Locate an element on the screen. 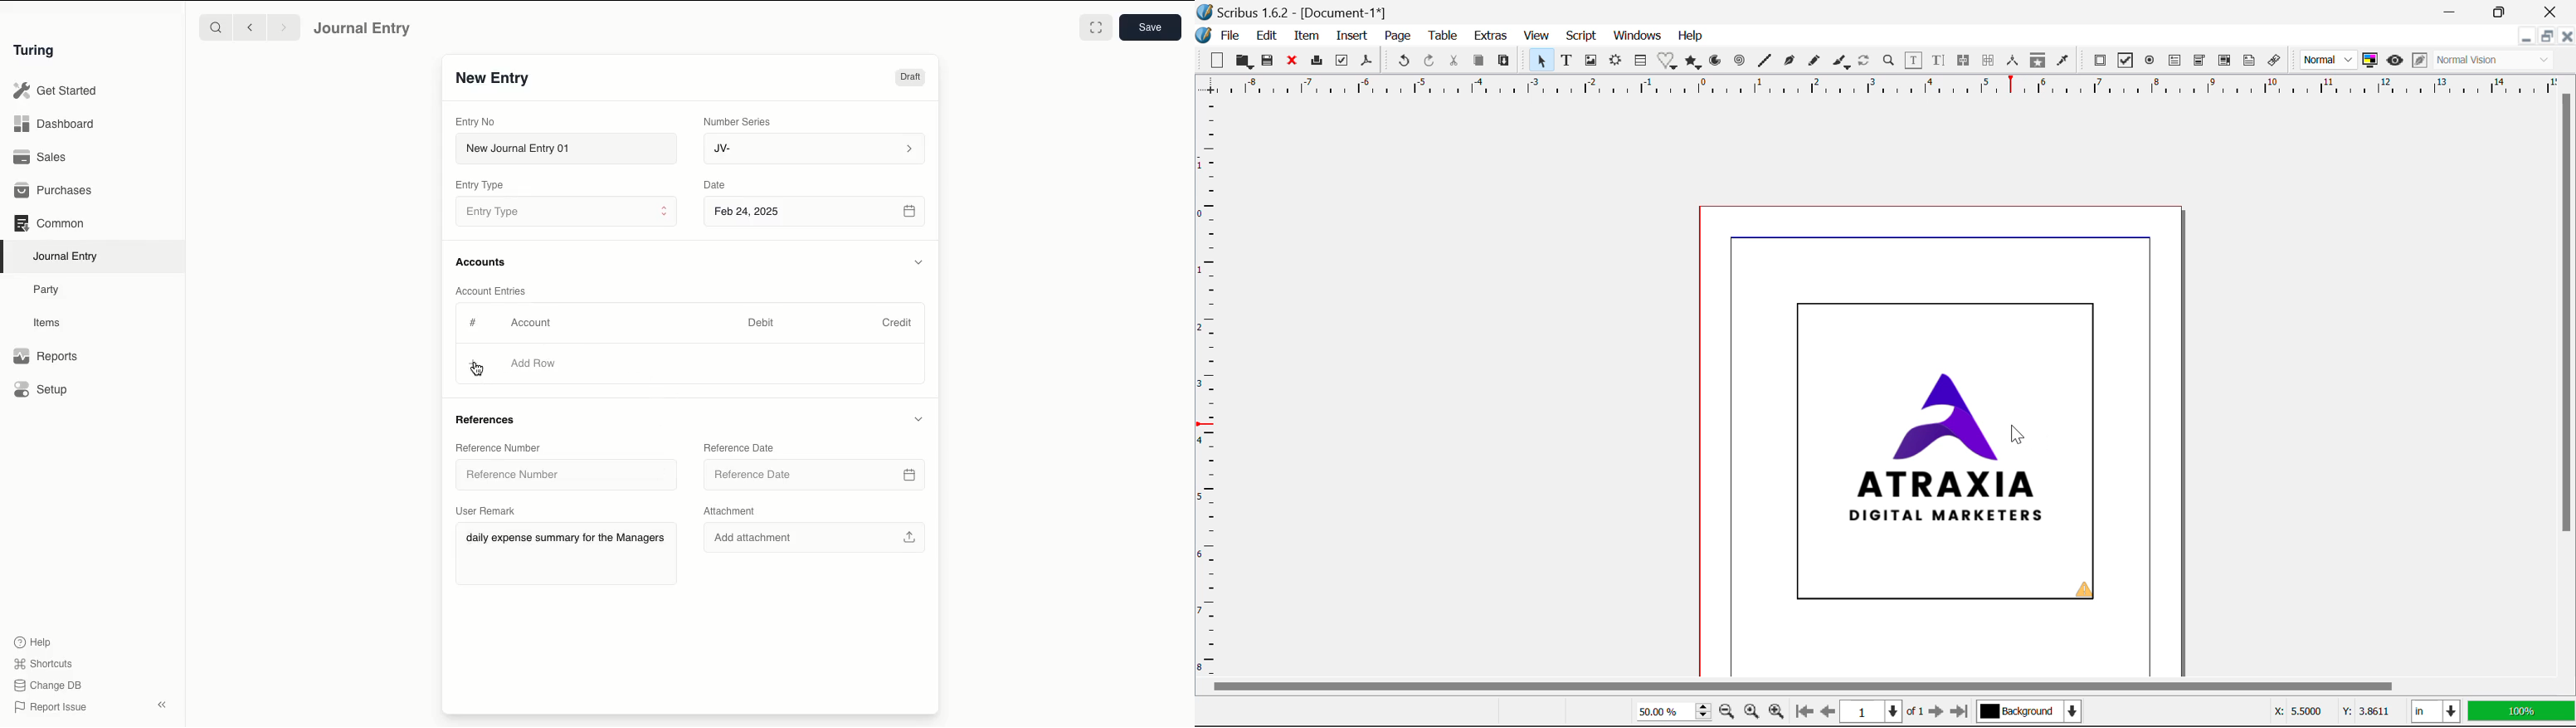 This screenshot has width=2576, height=728. Setup is located at coordinates (41, 388).